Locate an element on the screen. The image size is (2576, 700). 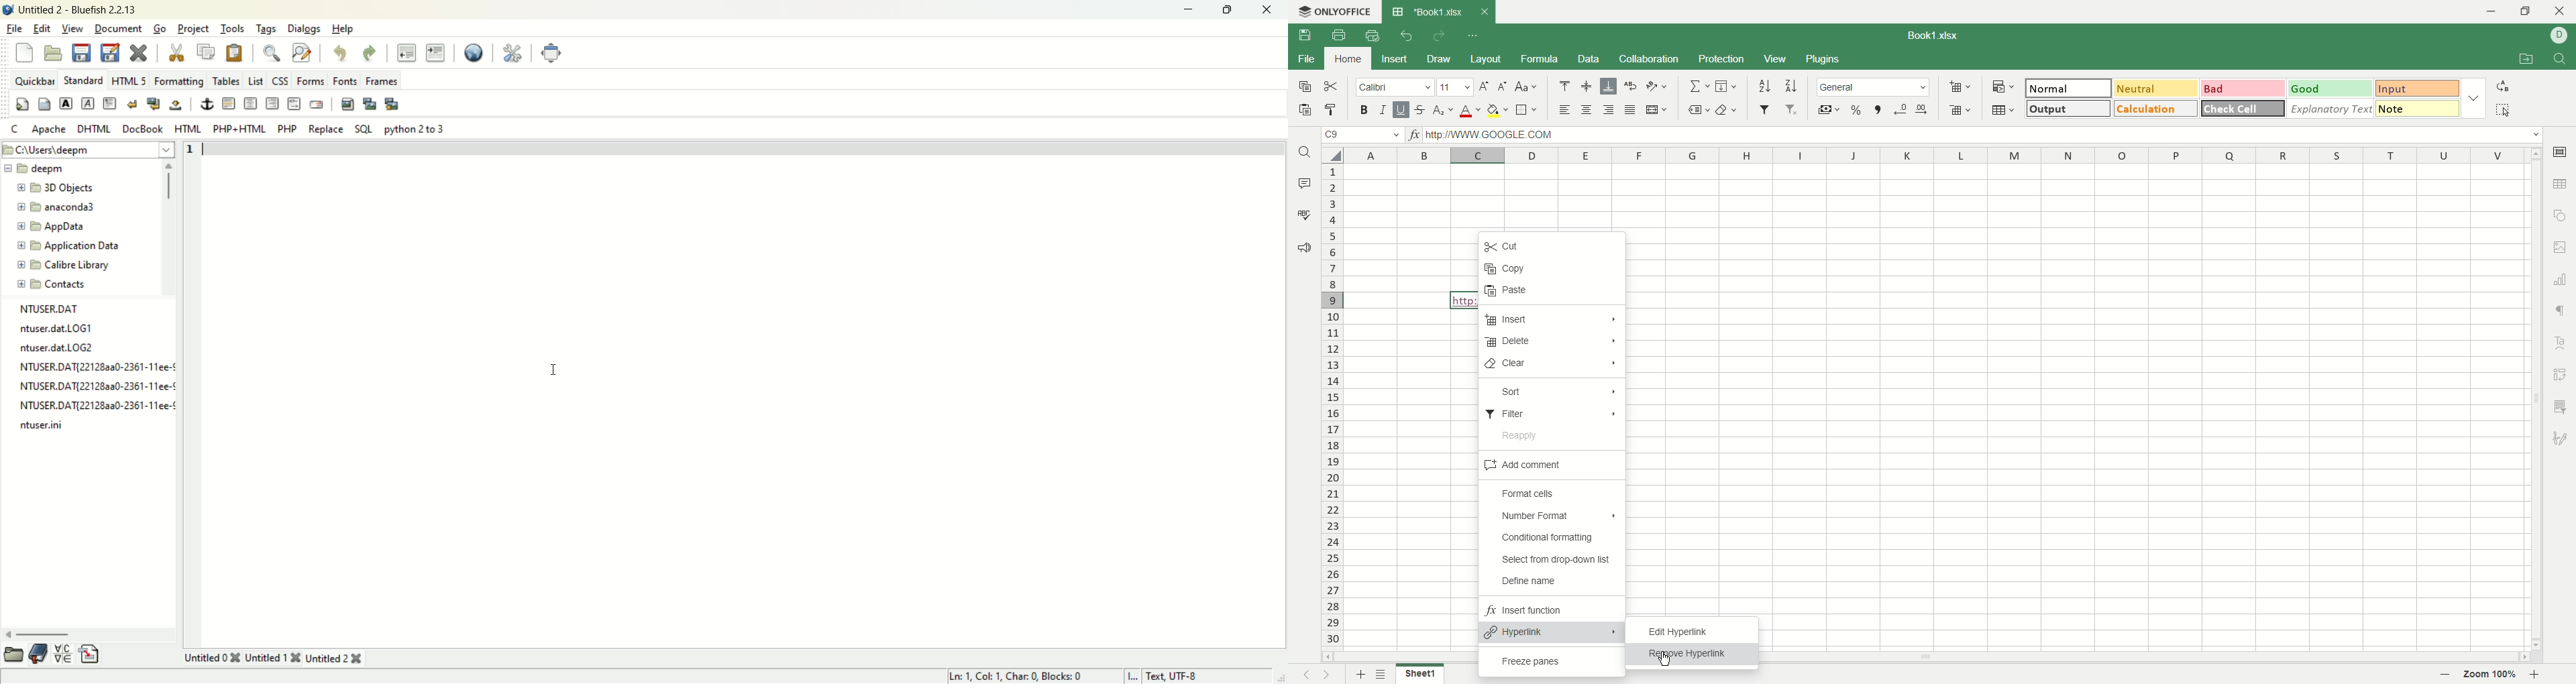
hyperlink is located at coordinates (1555, 632).